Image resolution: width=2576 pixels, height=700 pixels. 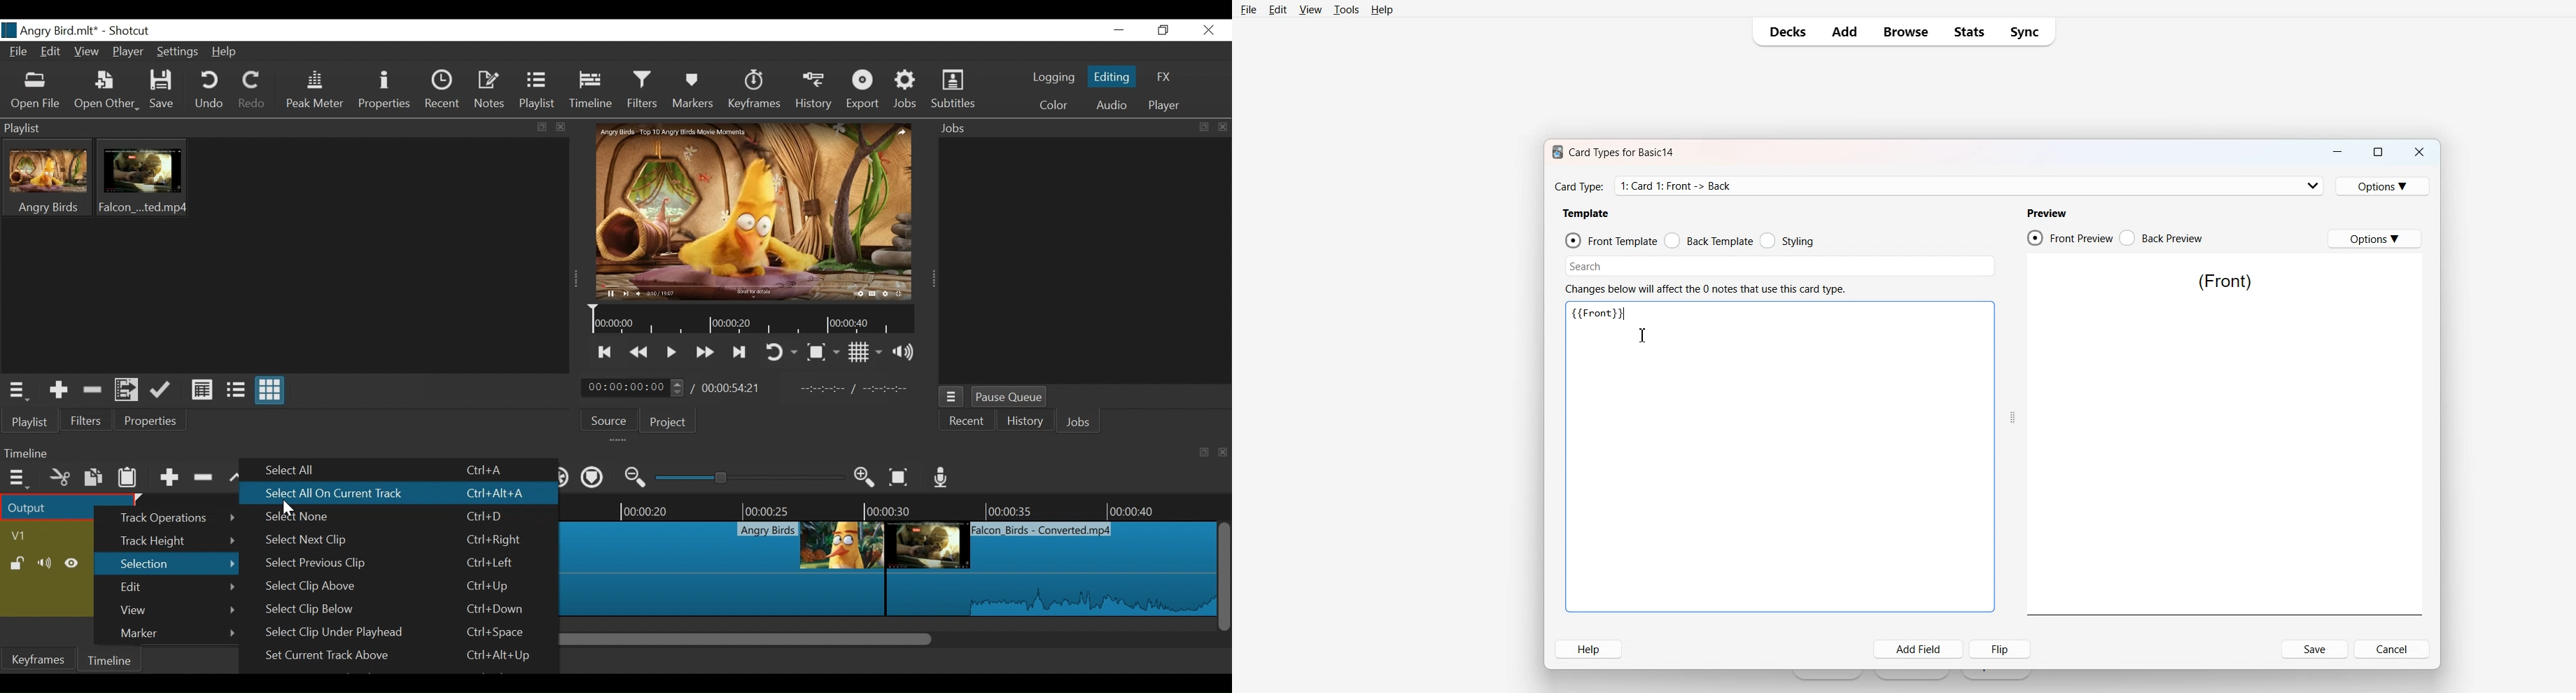 I want to click on Set Current Track Aboe, so click(x=407, y=656).